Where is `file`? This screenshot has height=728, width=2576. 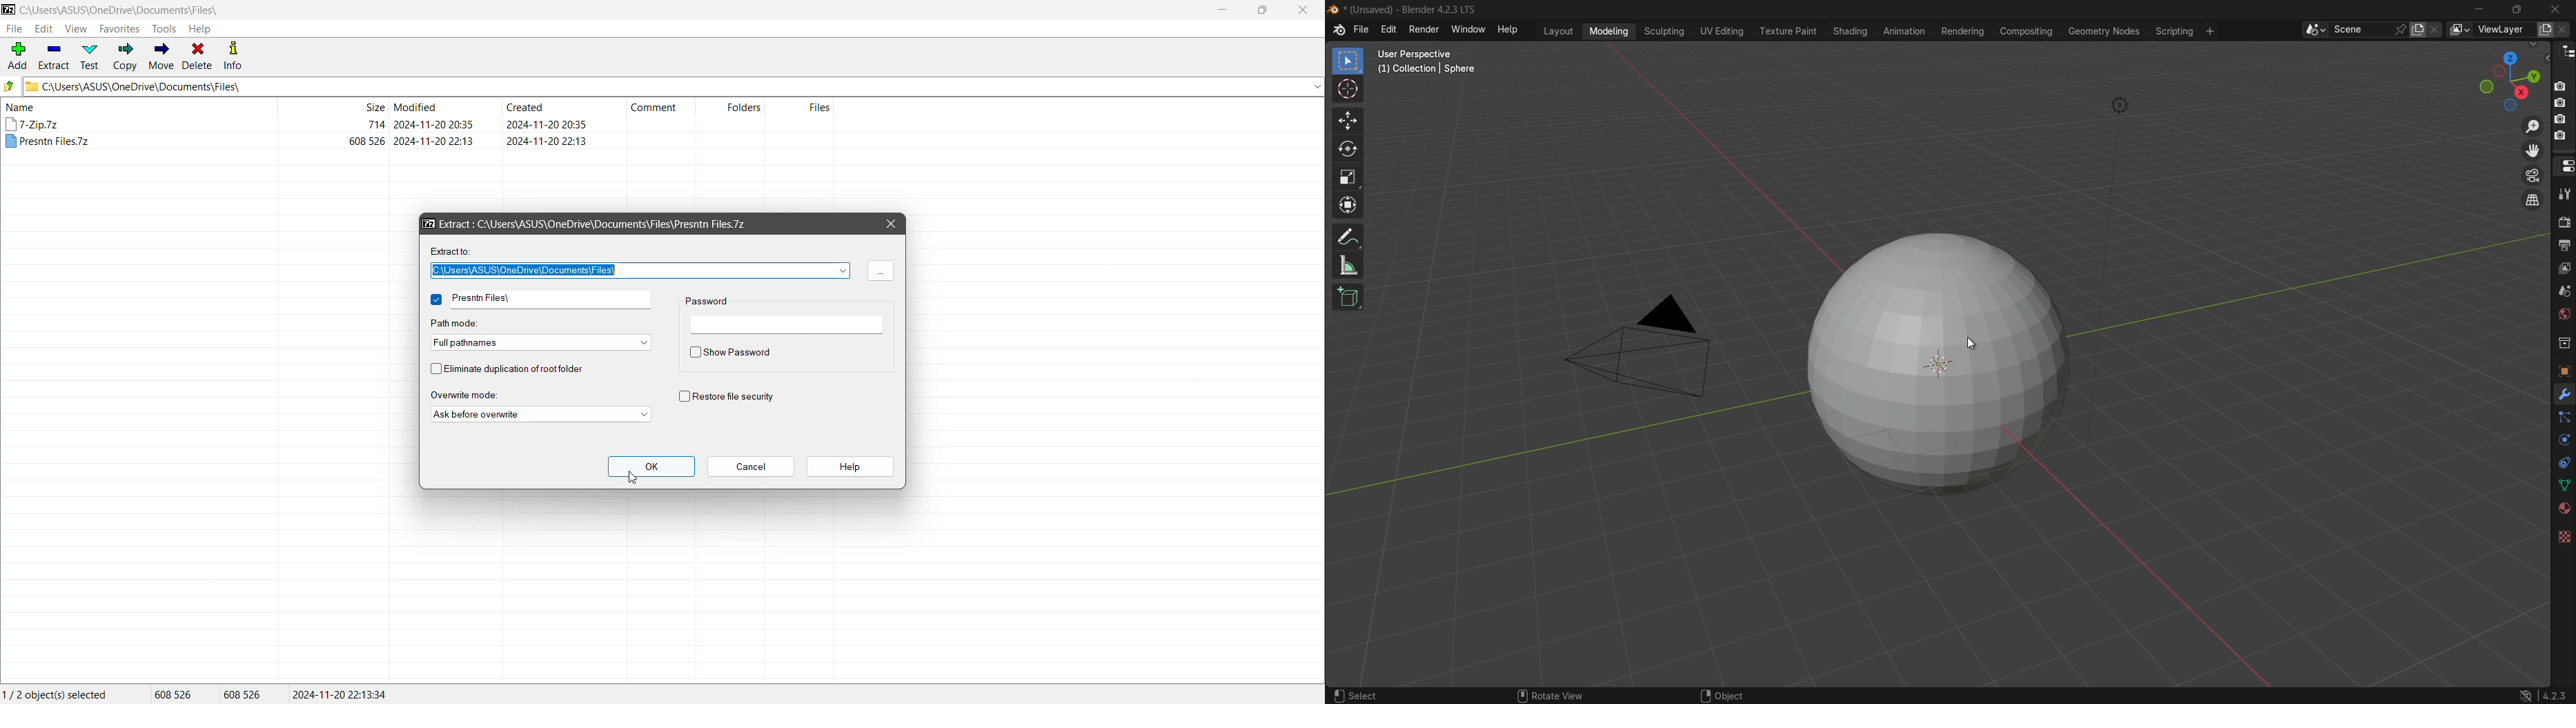
file is located at coordinates (48, 141).